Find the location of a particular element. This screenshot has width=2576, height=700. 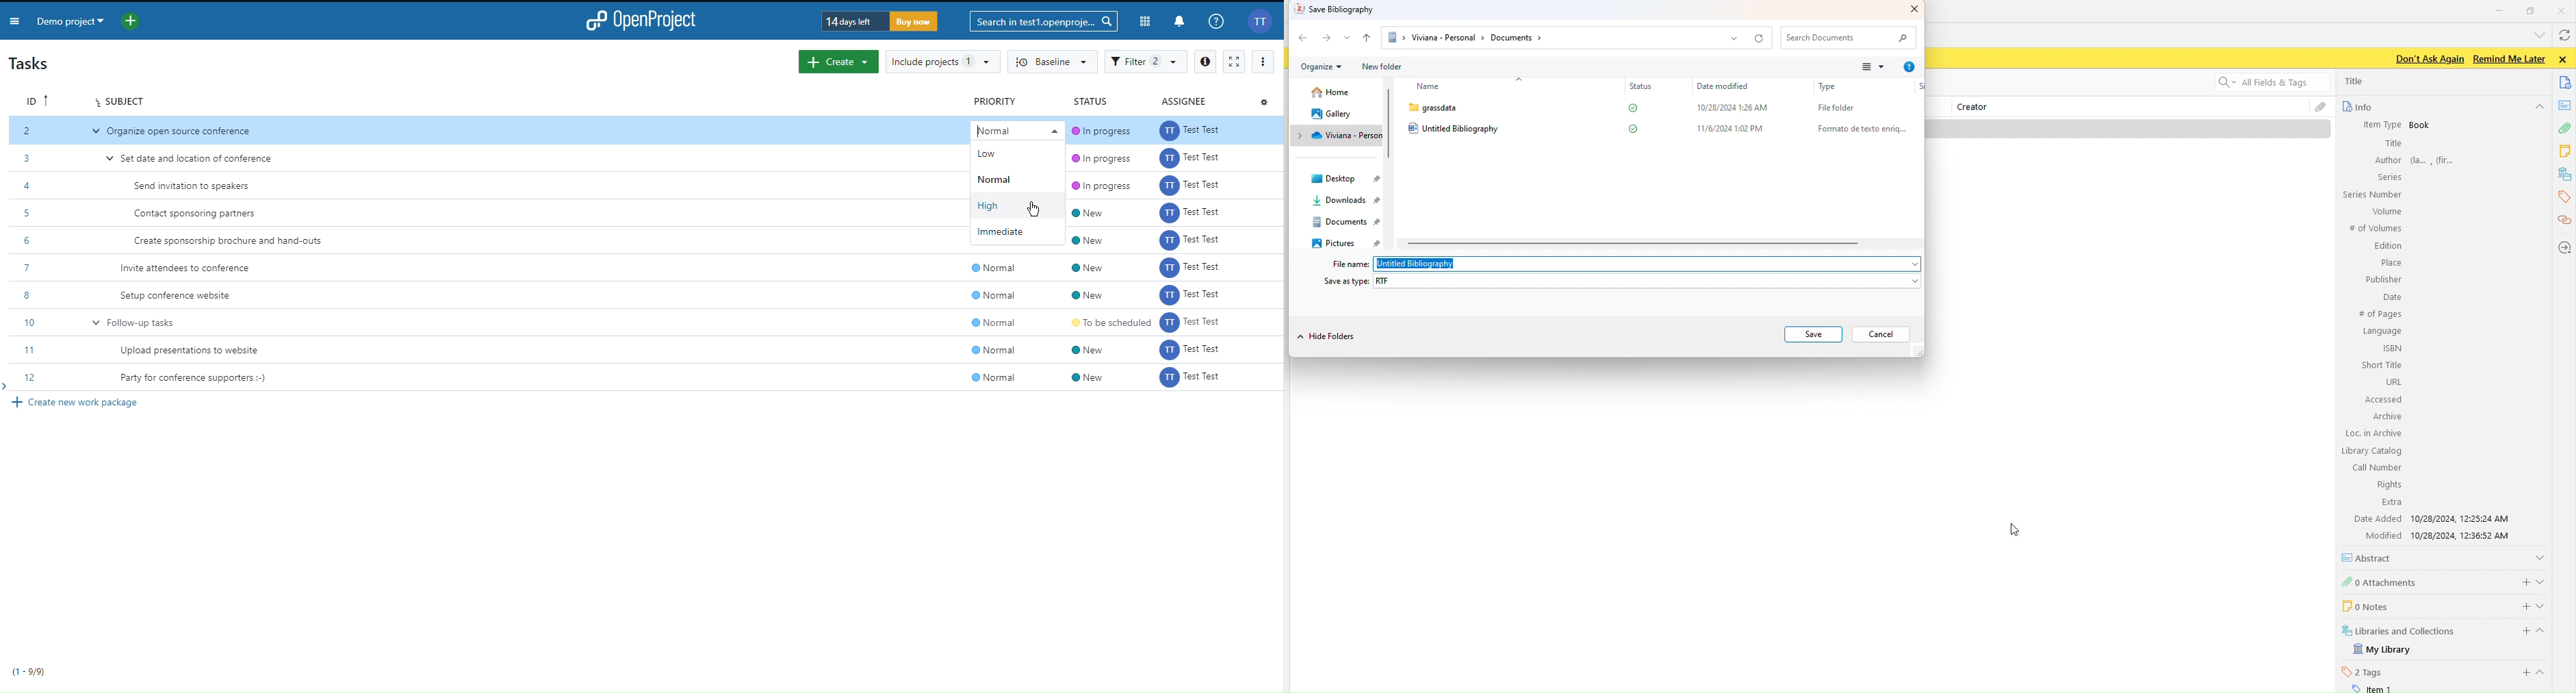

tags is located at coordinates (2563, 197).